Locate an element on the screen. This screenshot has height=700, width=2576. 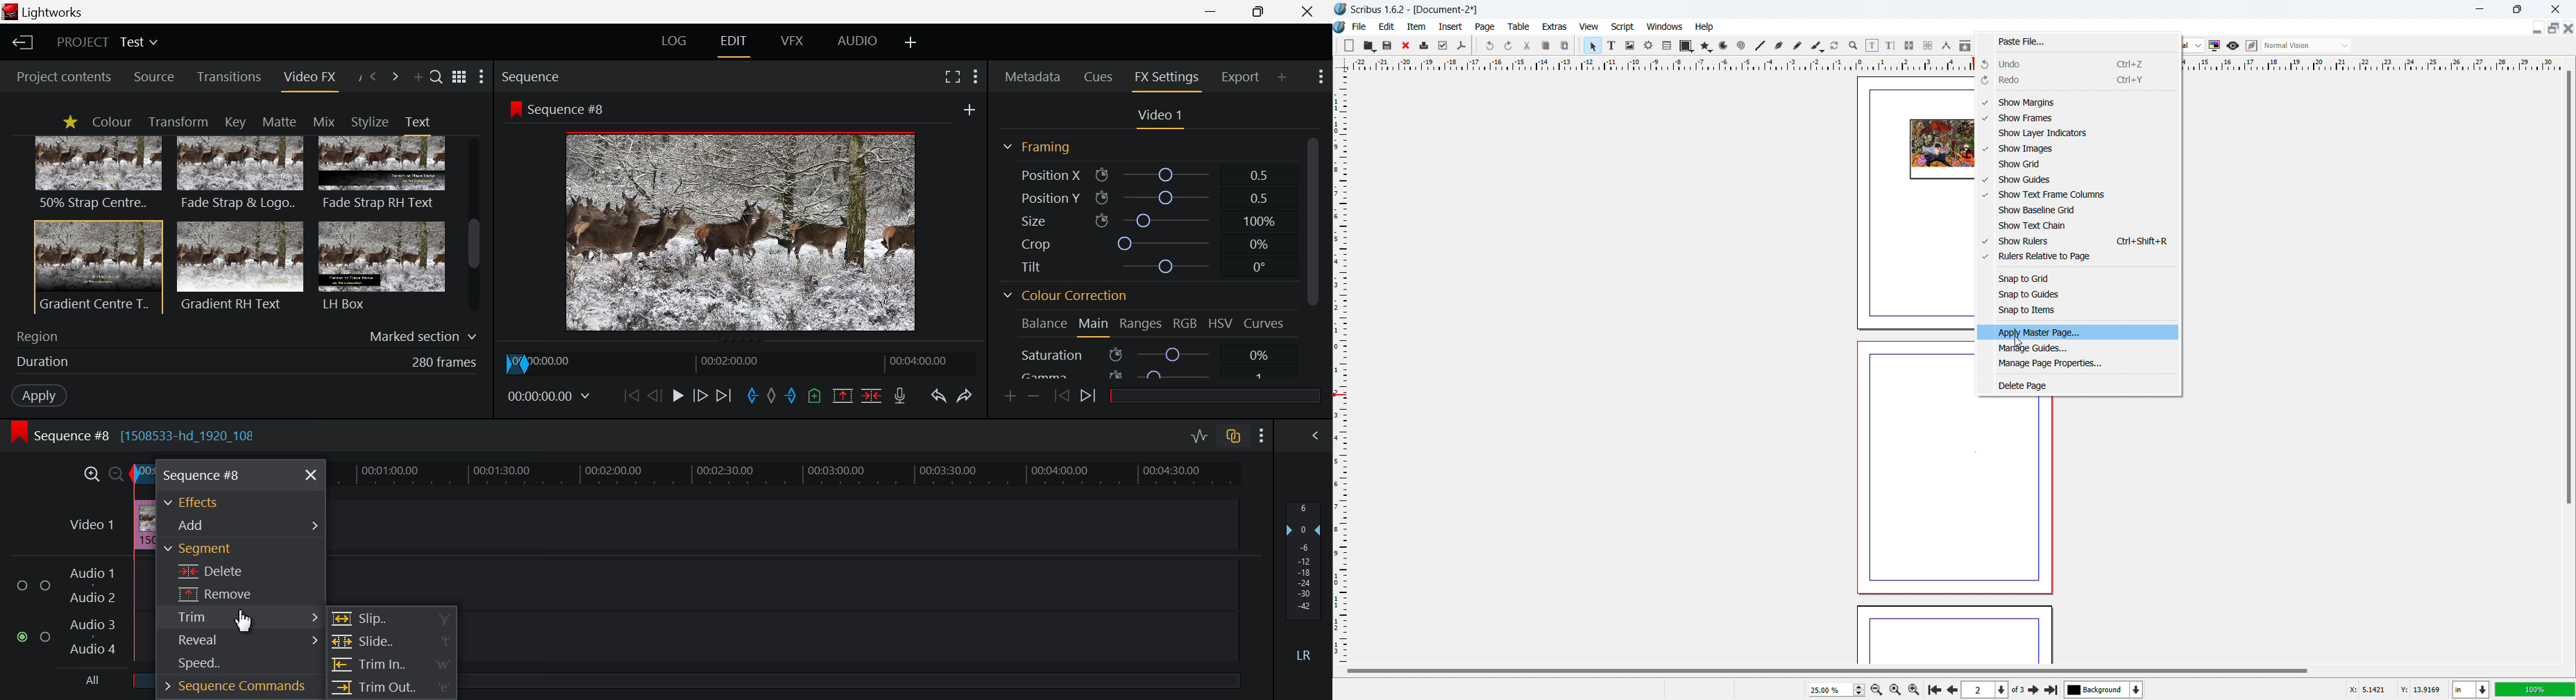
Restore Down is located at coordinates (1213, 12).